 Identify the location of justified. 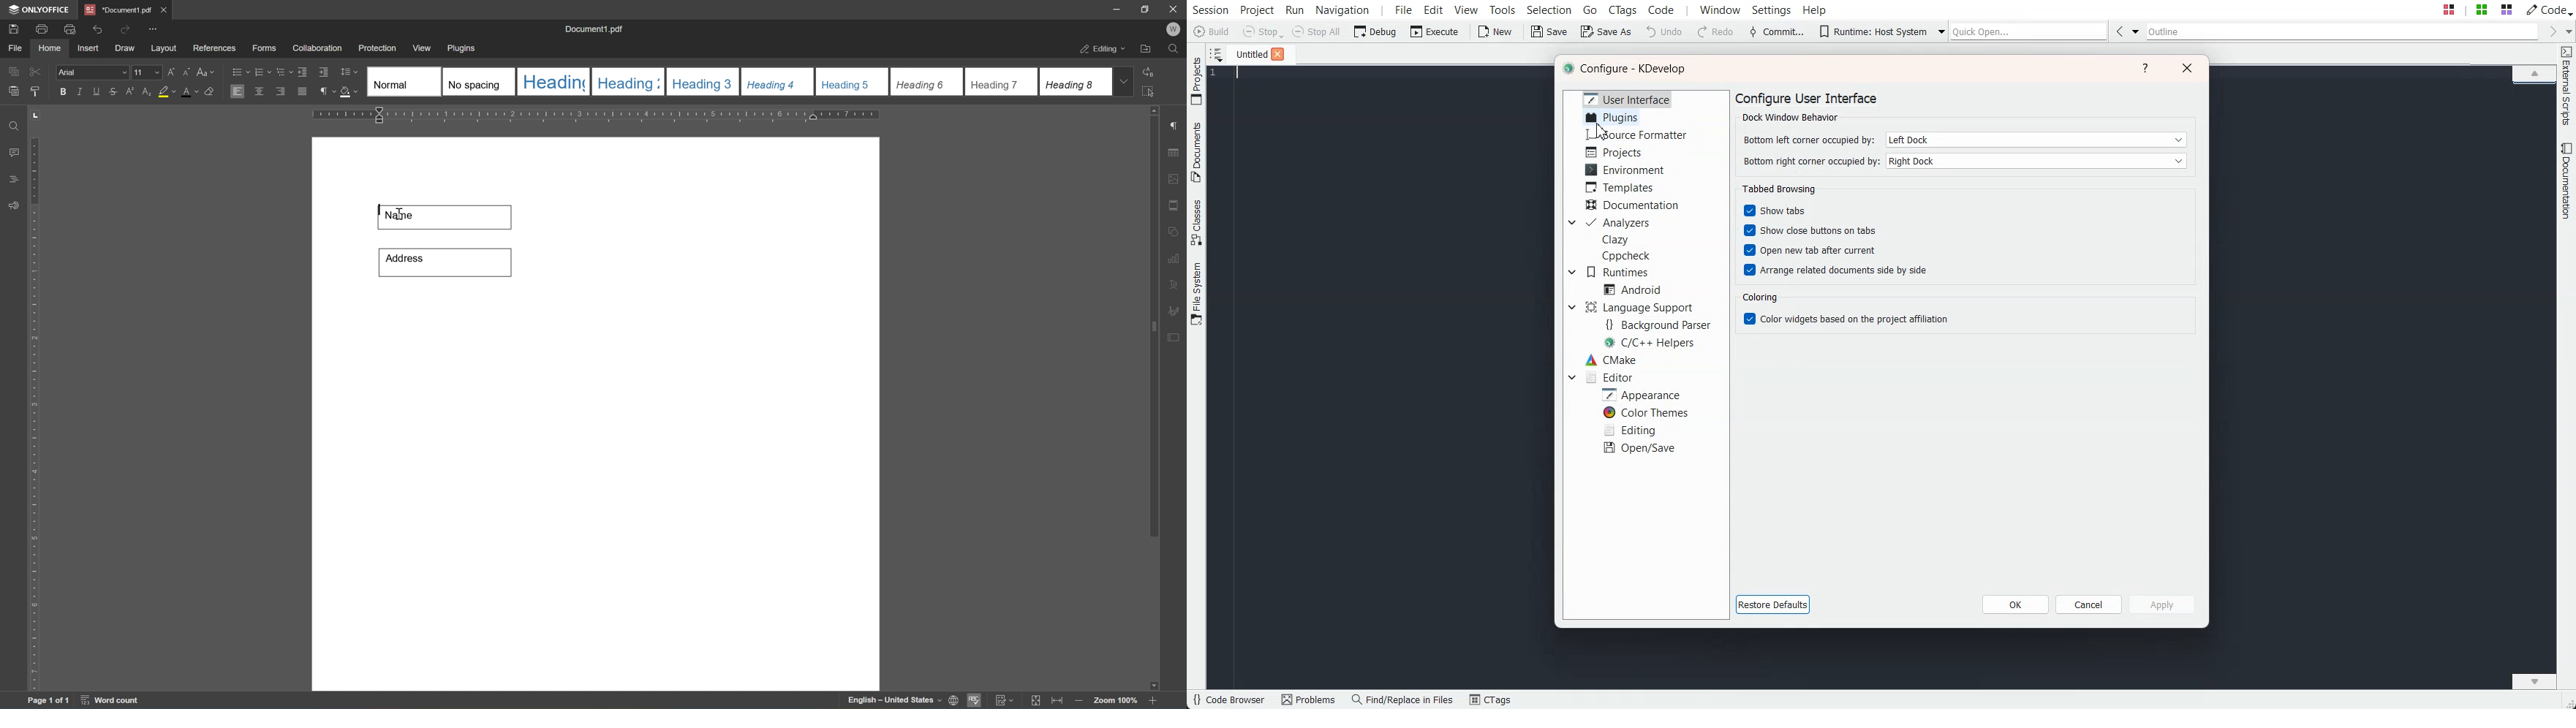
(302, 91).